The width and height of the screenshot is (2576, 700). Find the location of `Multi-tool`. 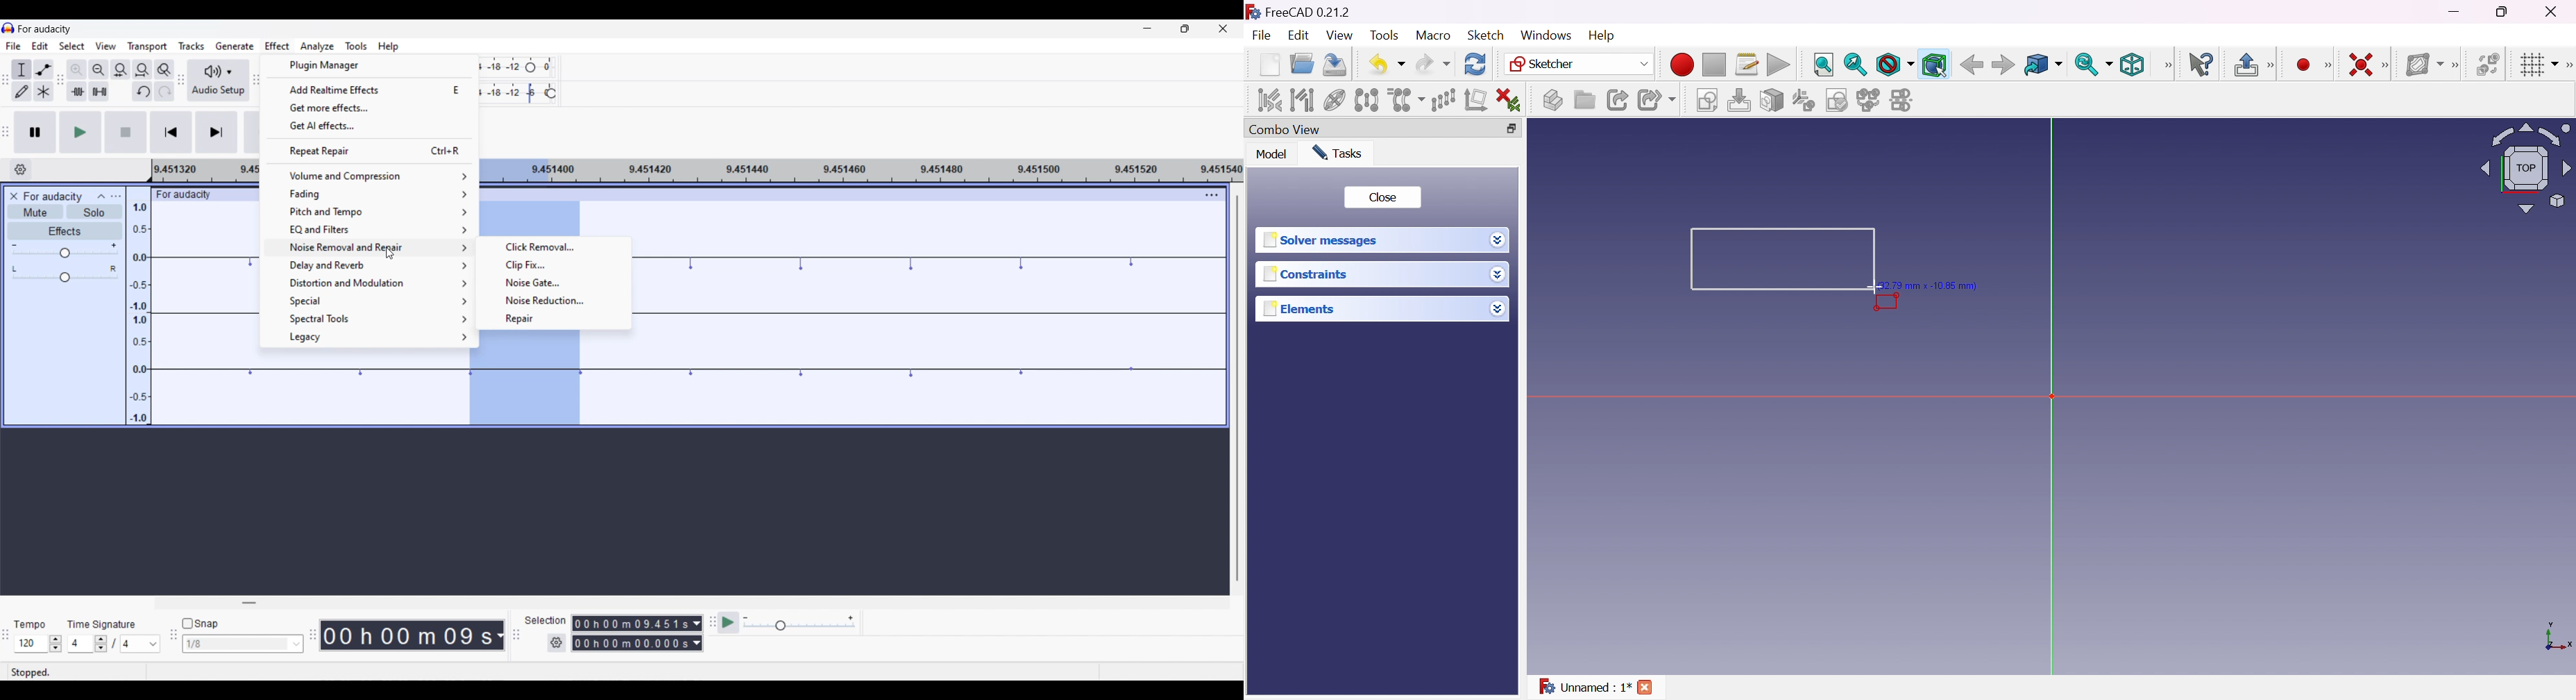

Multi-tool is located at coordinates (44, 91).